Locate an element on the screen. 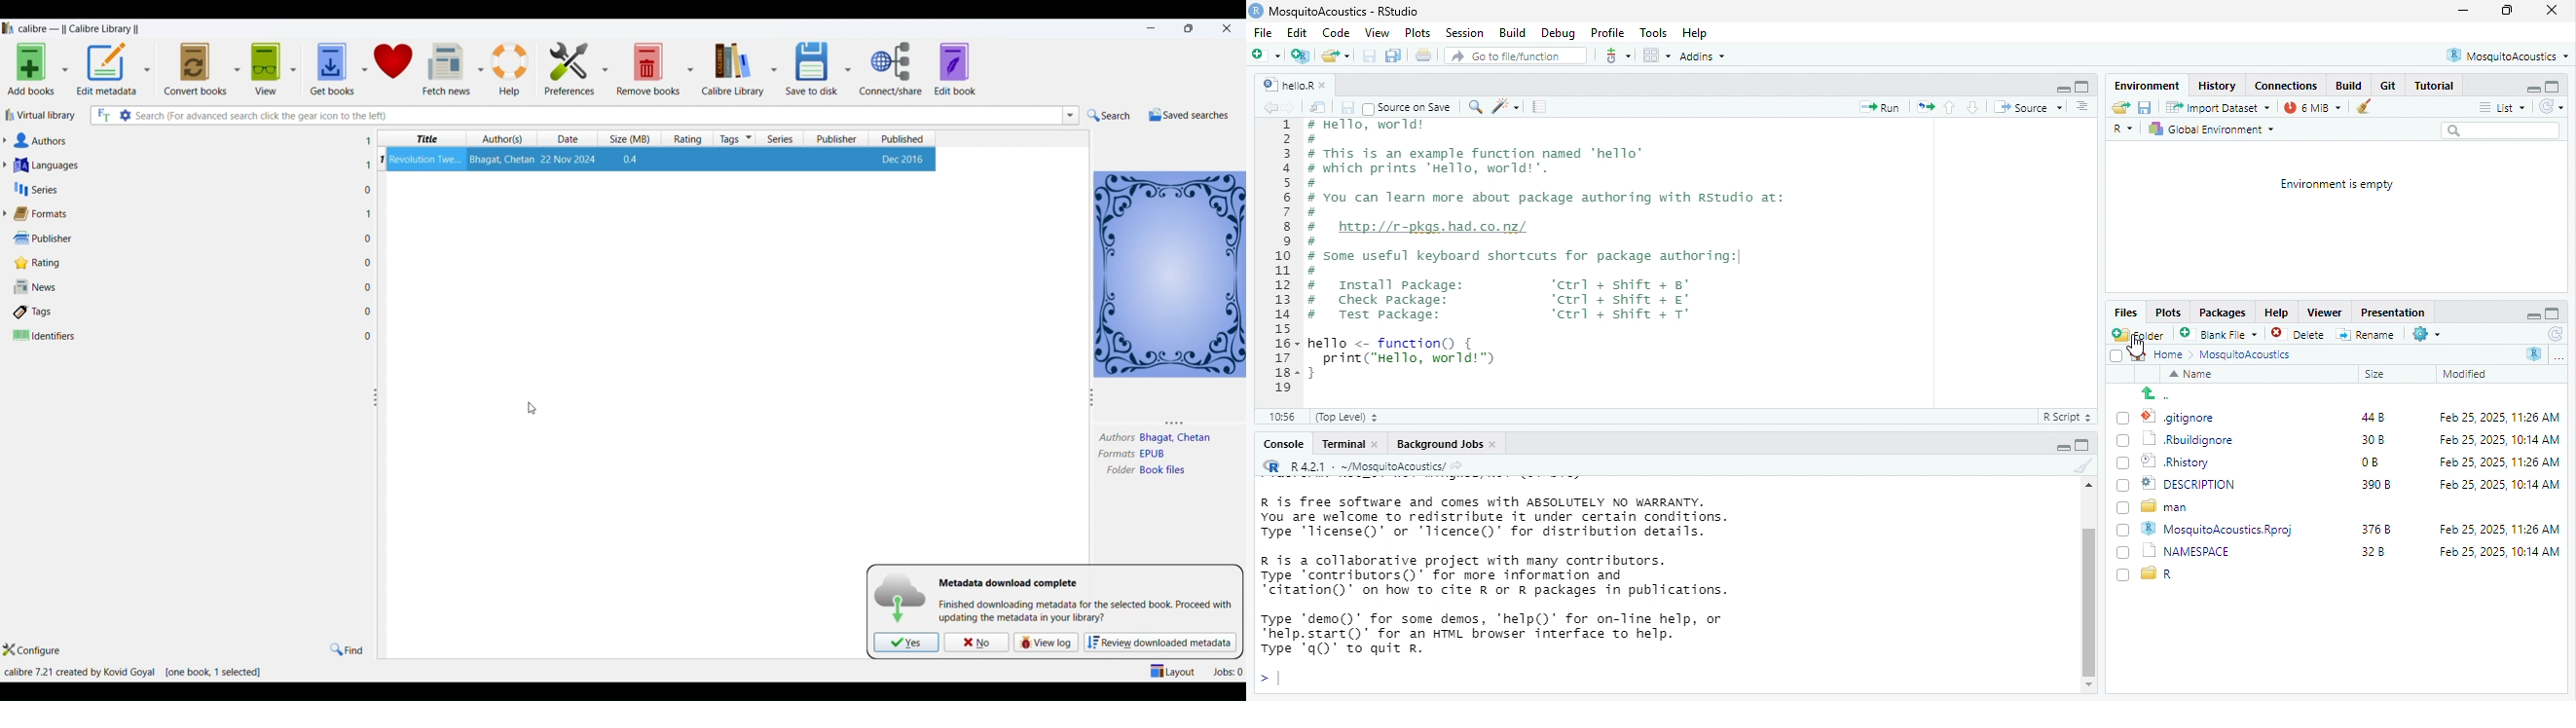 The height and width of the screenshot is (728, 2576). hide r script is located at coordinates (2533, 88).